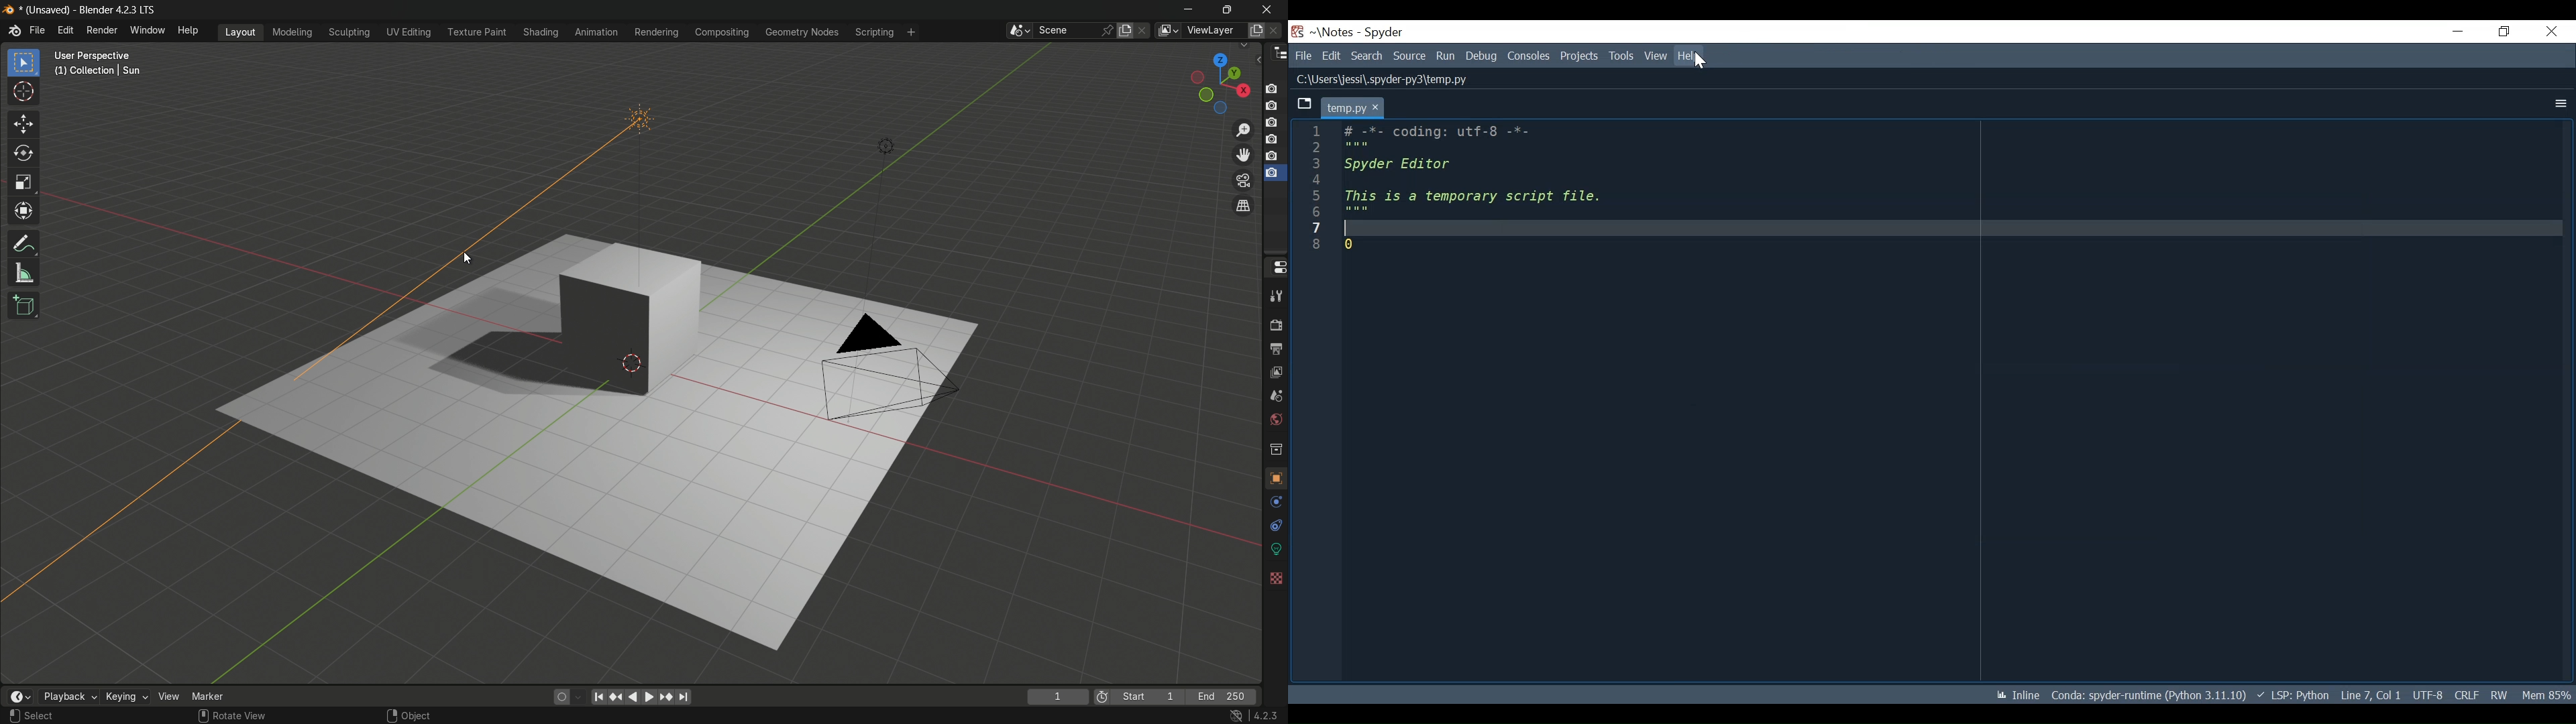  I want to click on add workplace, so click(912, 32).